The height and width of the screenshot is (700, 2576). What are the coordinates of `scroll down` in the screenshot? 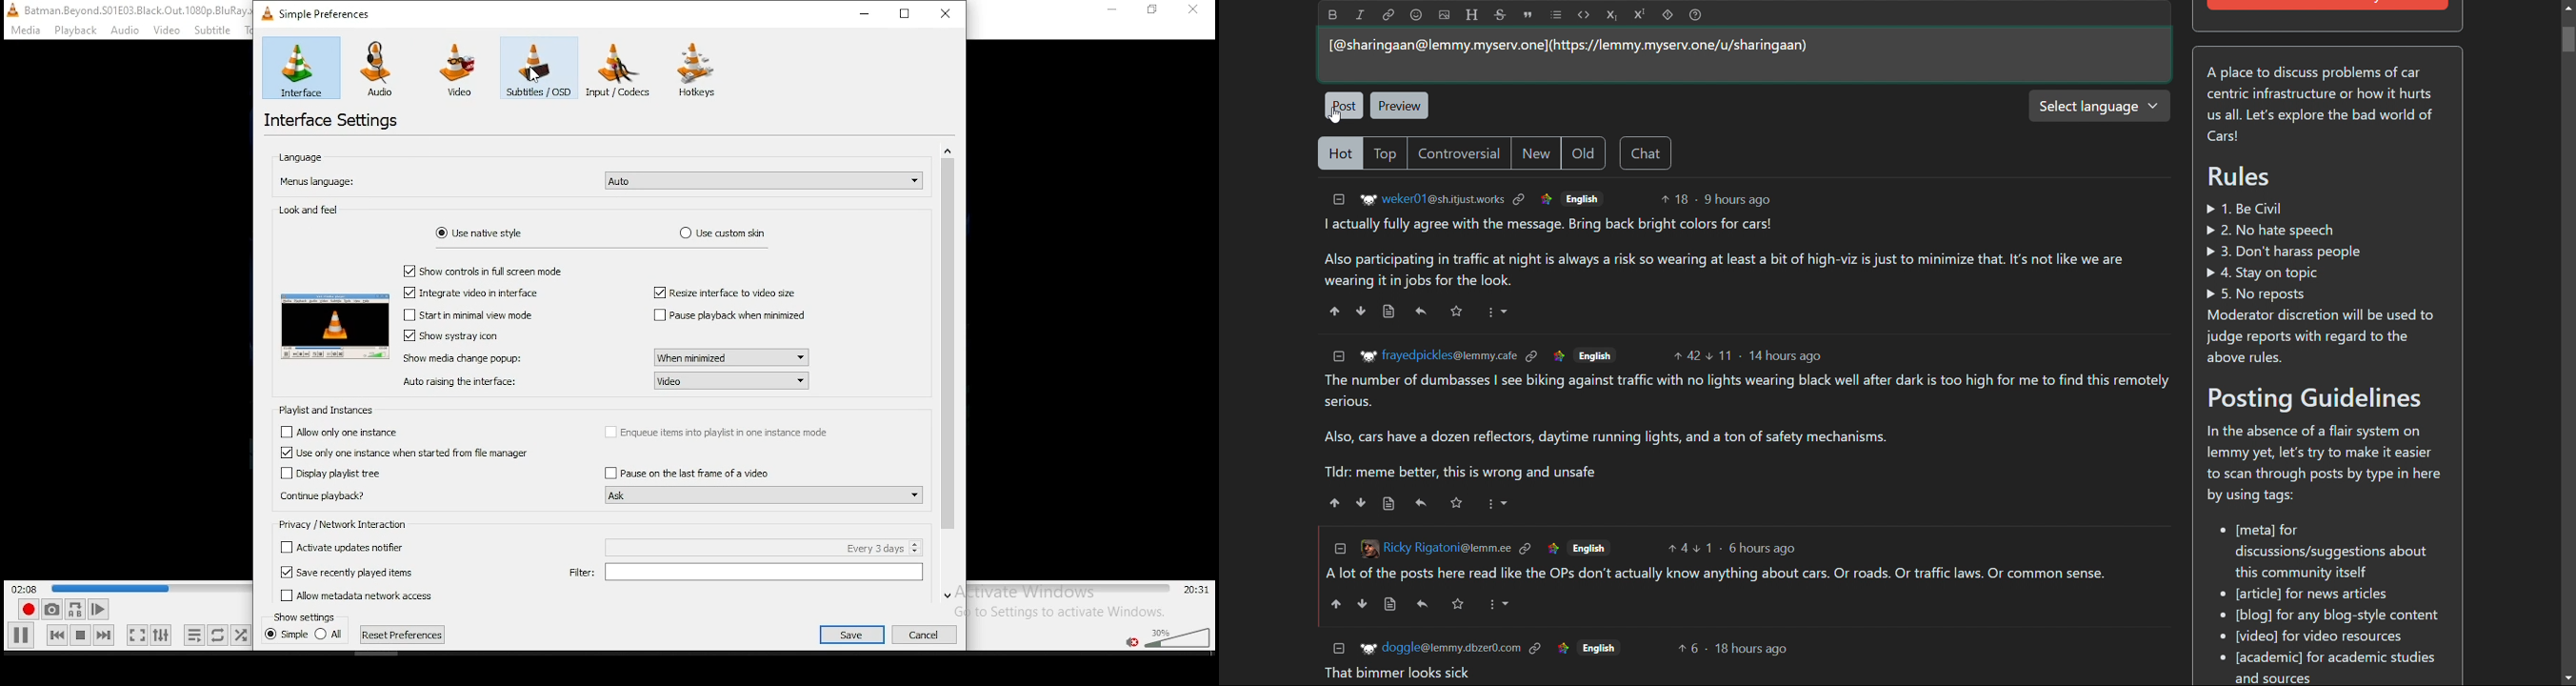 It's located at (2568, 678).